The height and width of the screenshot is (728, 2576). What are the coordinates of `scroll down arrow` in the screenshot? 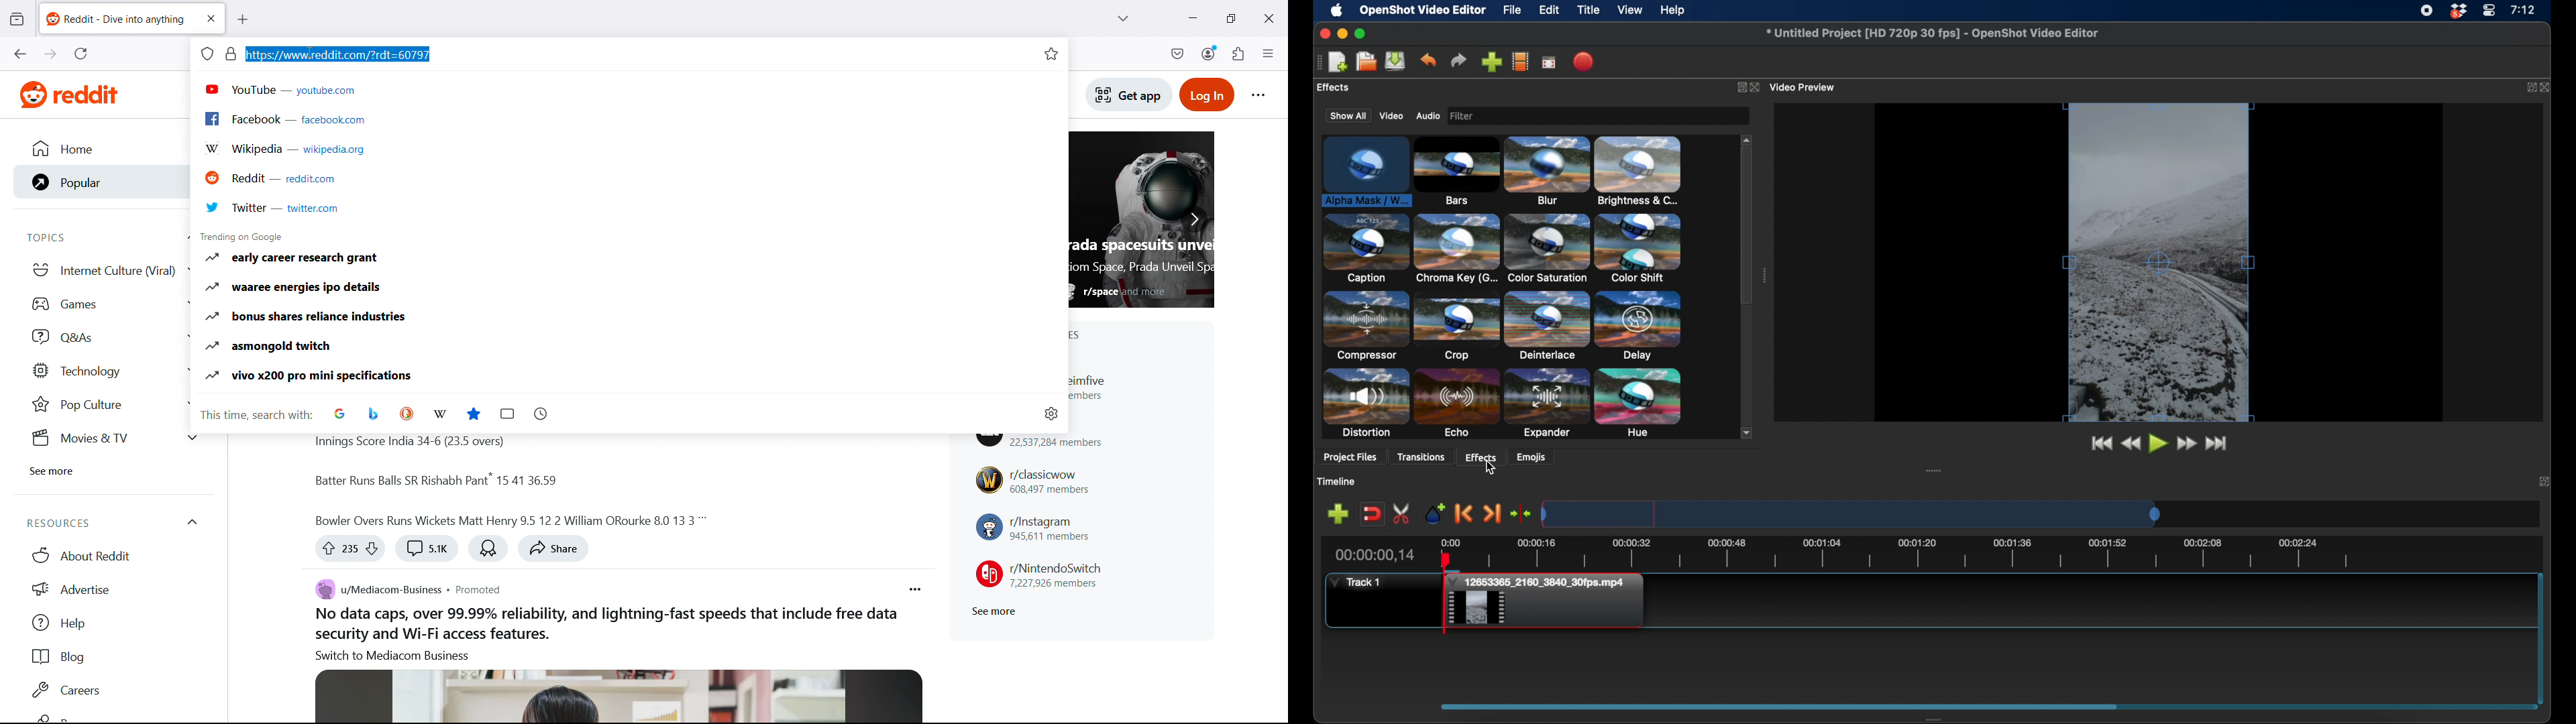 It's located at (1748, 432).